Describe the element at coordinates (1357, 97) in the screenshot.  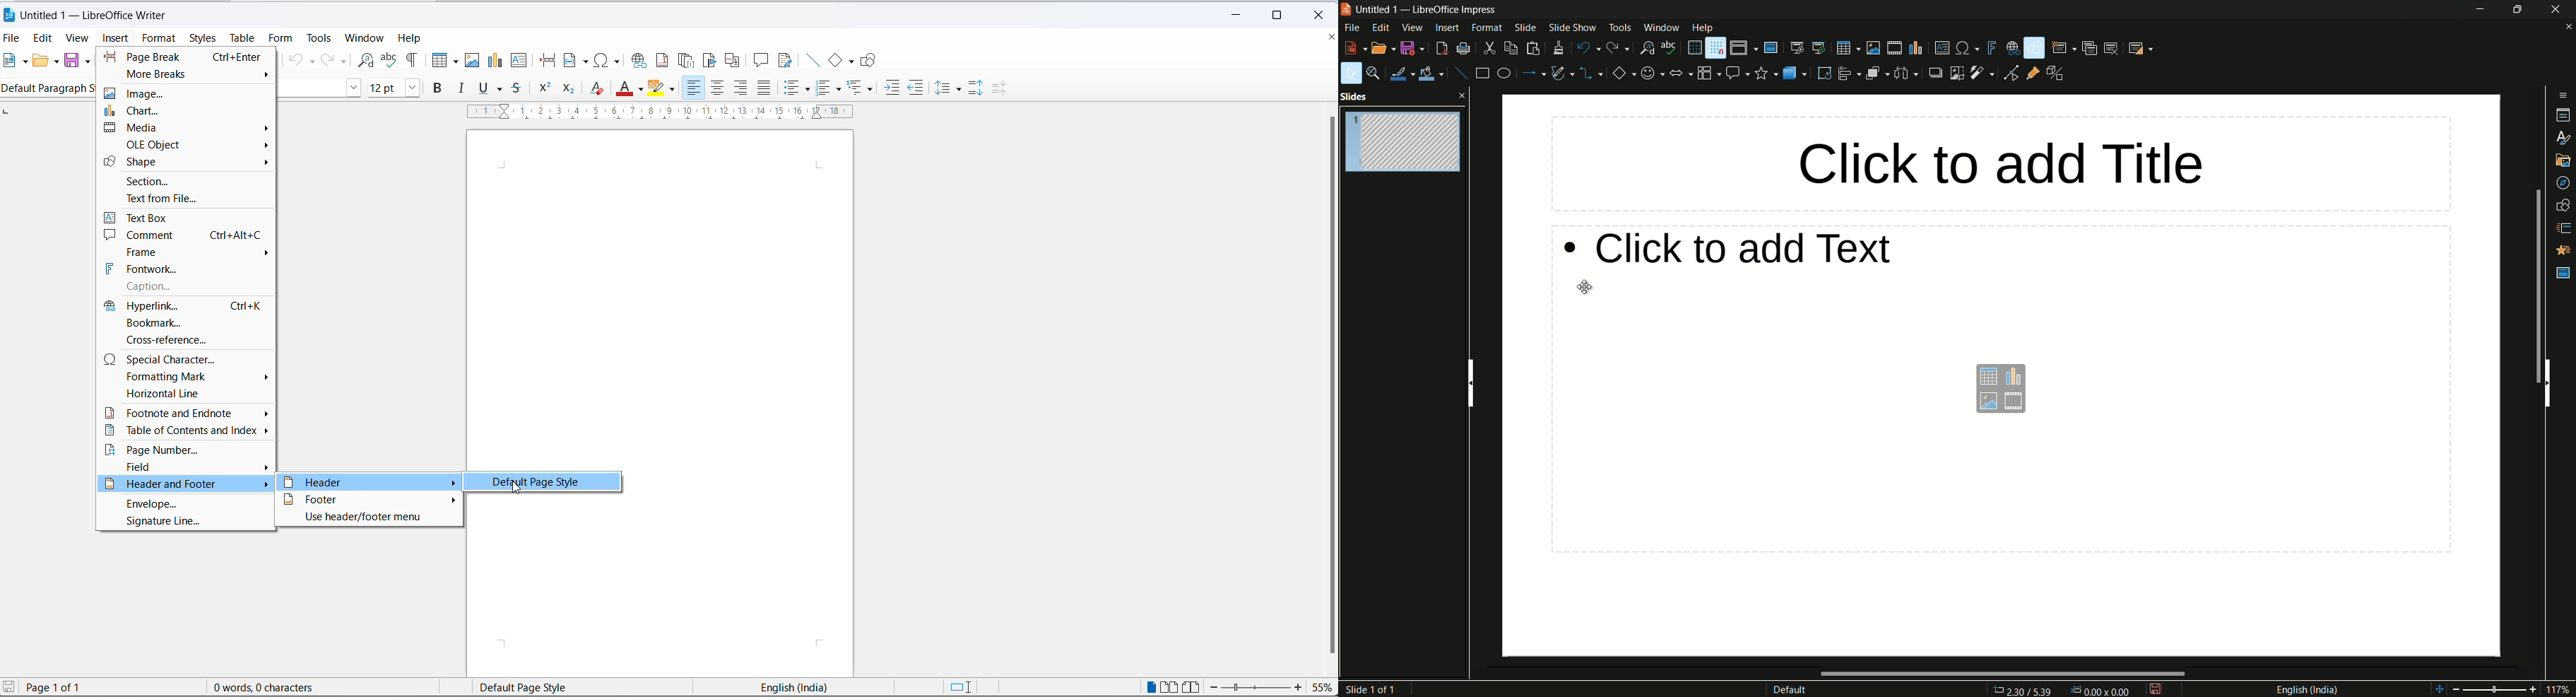
I see `slides` at that location.